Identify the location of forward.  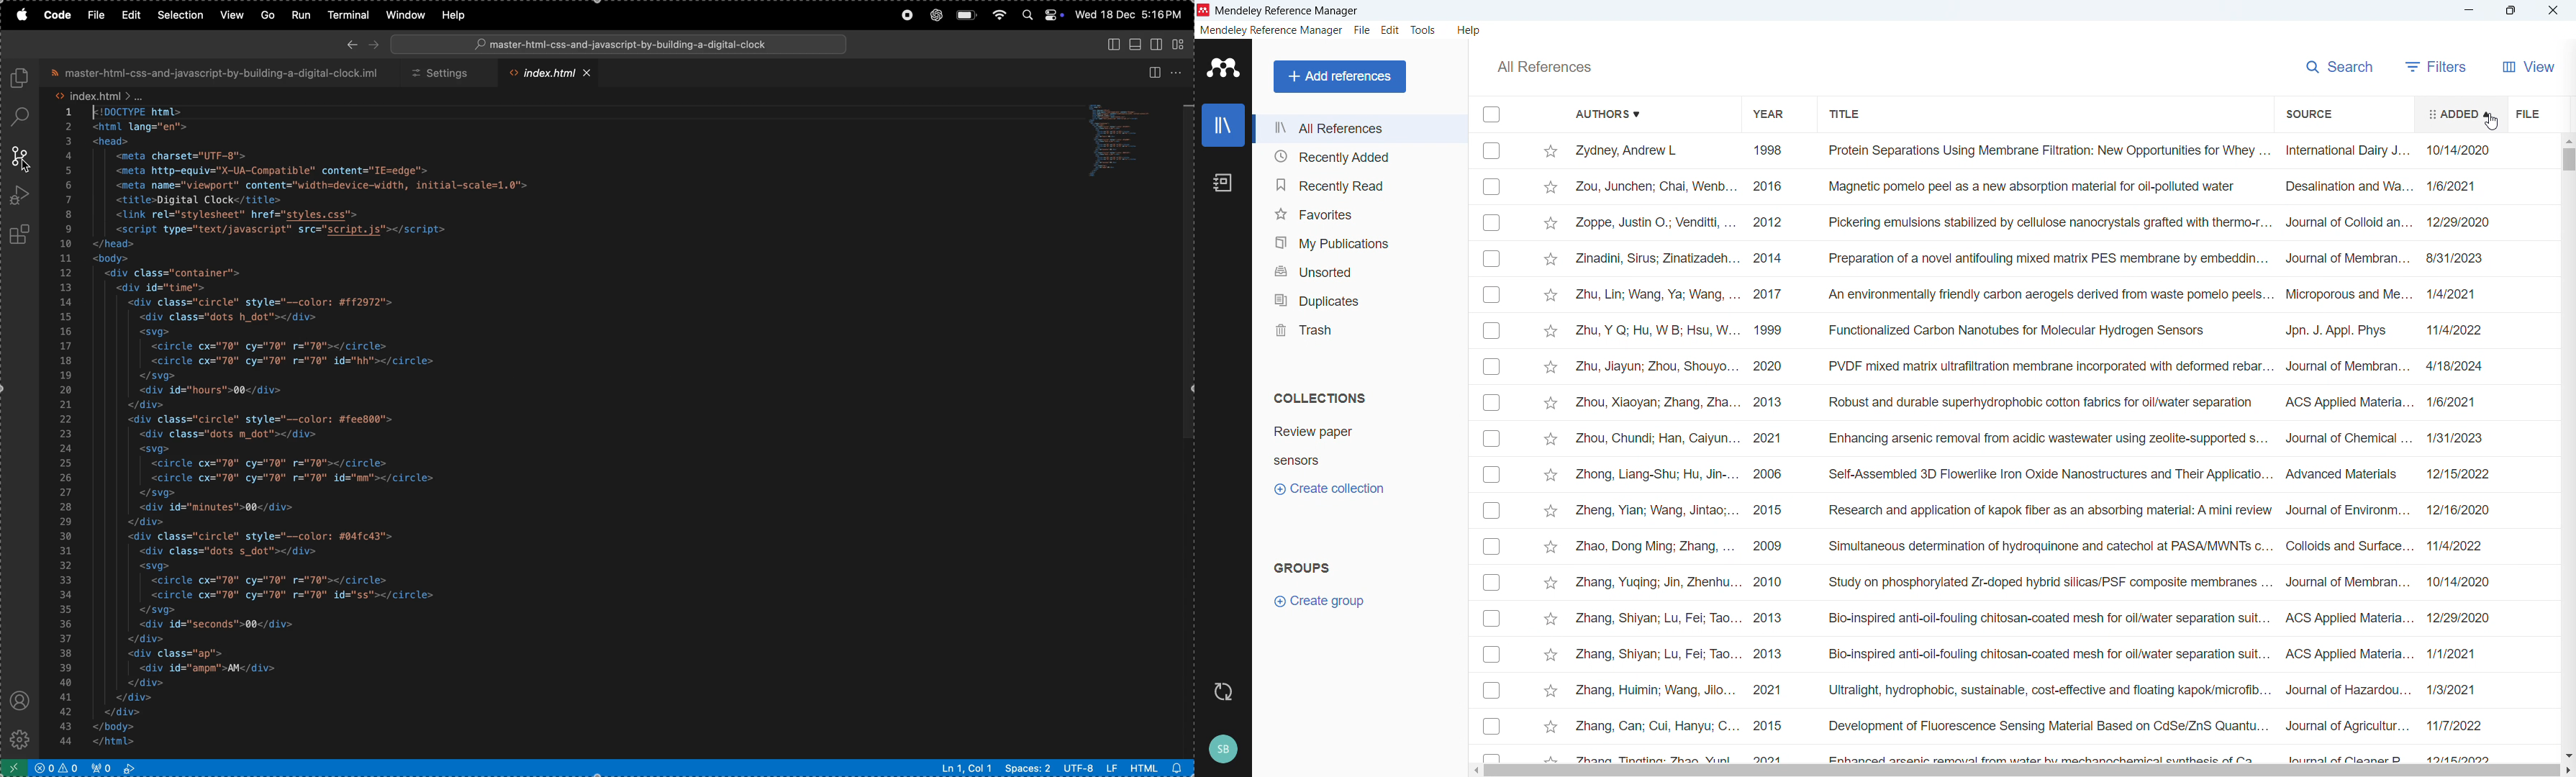
(376, 44).